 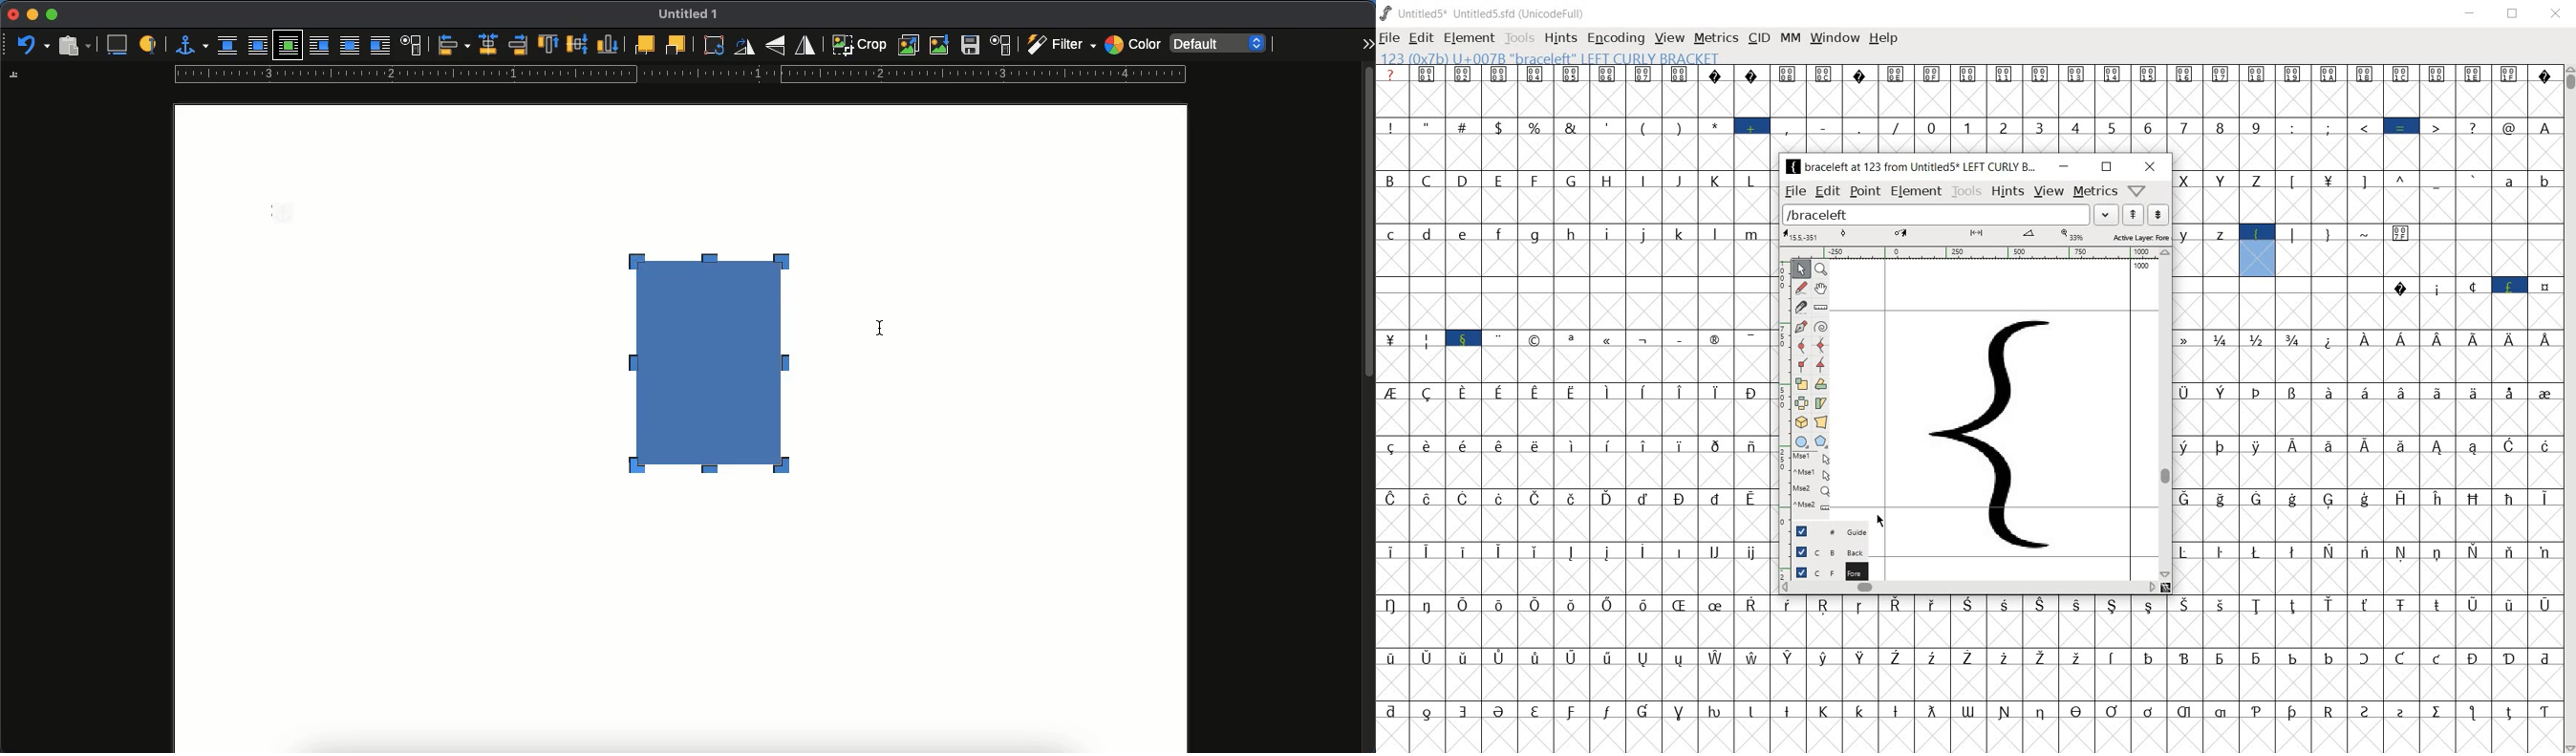 I want to click on point, so click(x=1865, y=192).